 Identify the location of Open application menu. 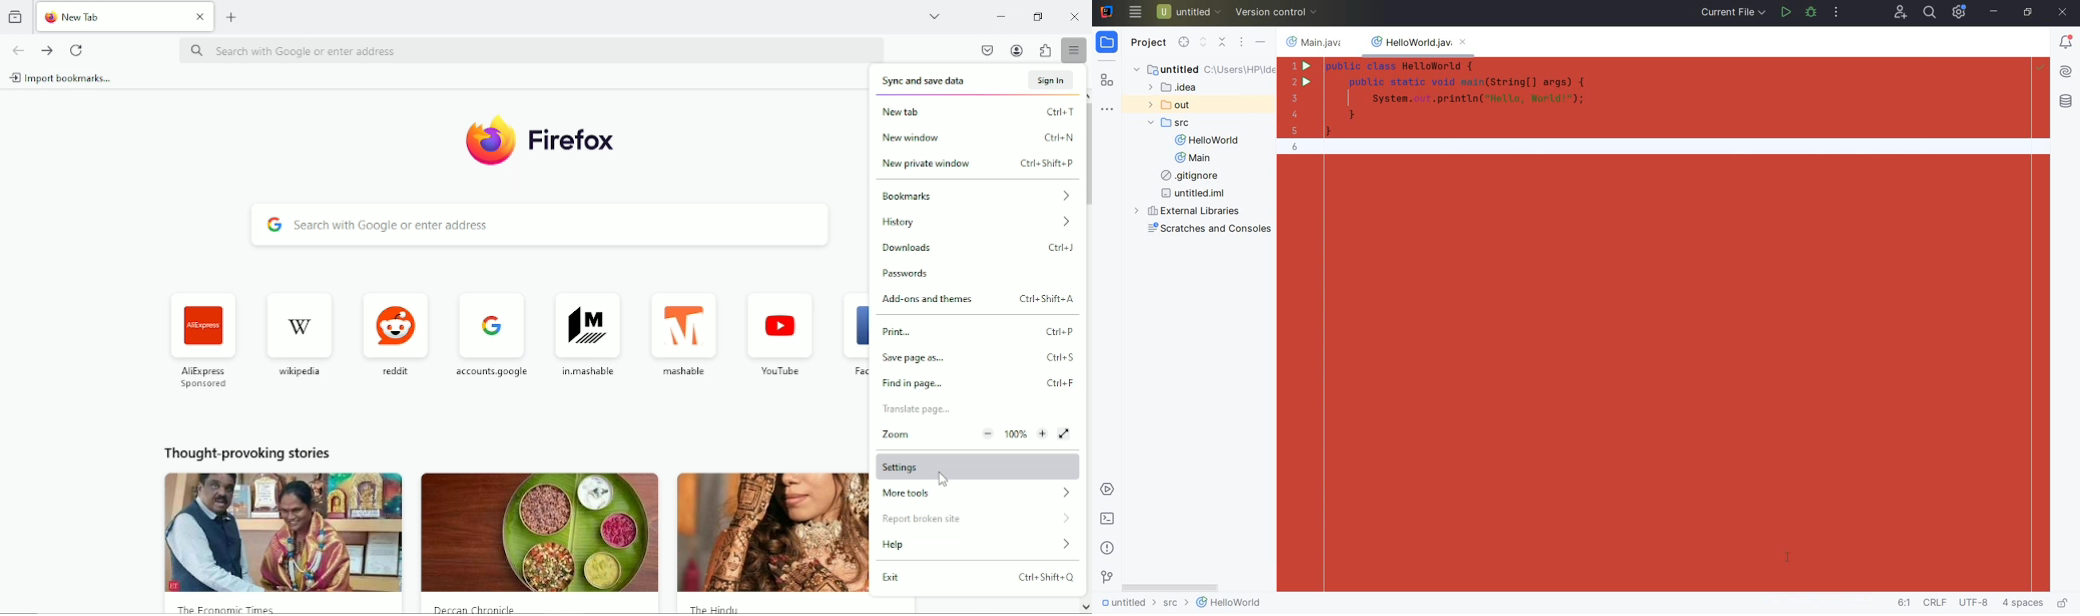
(1075, 51).